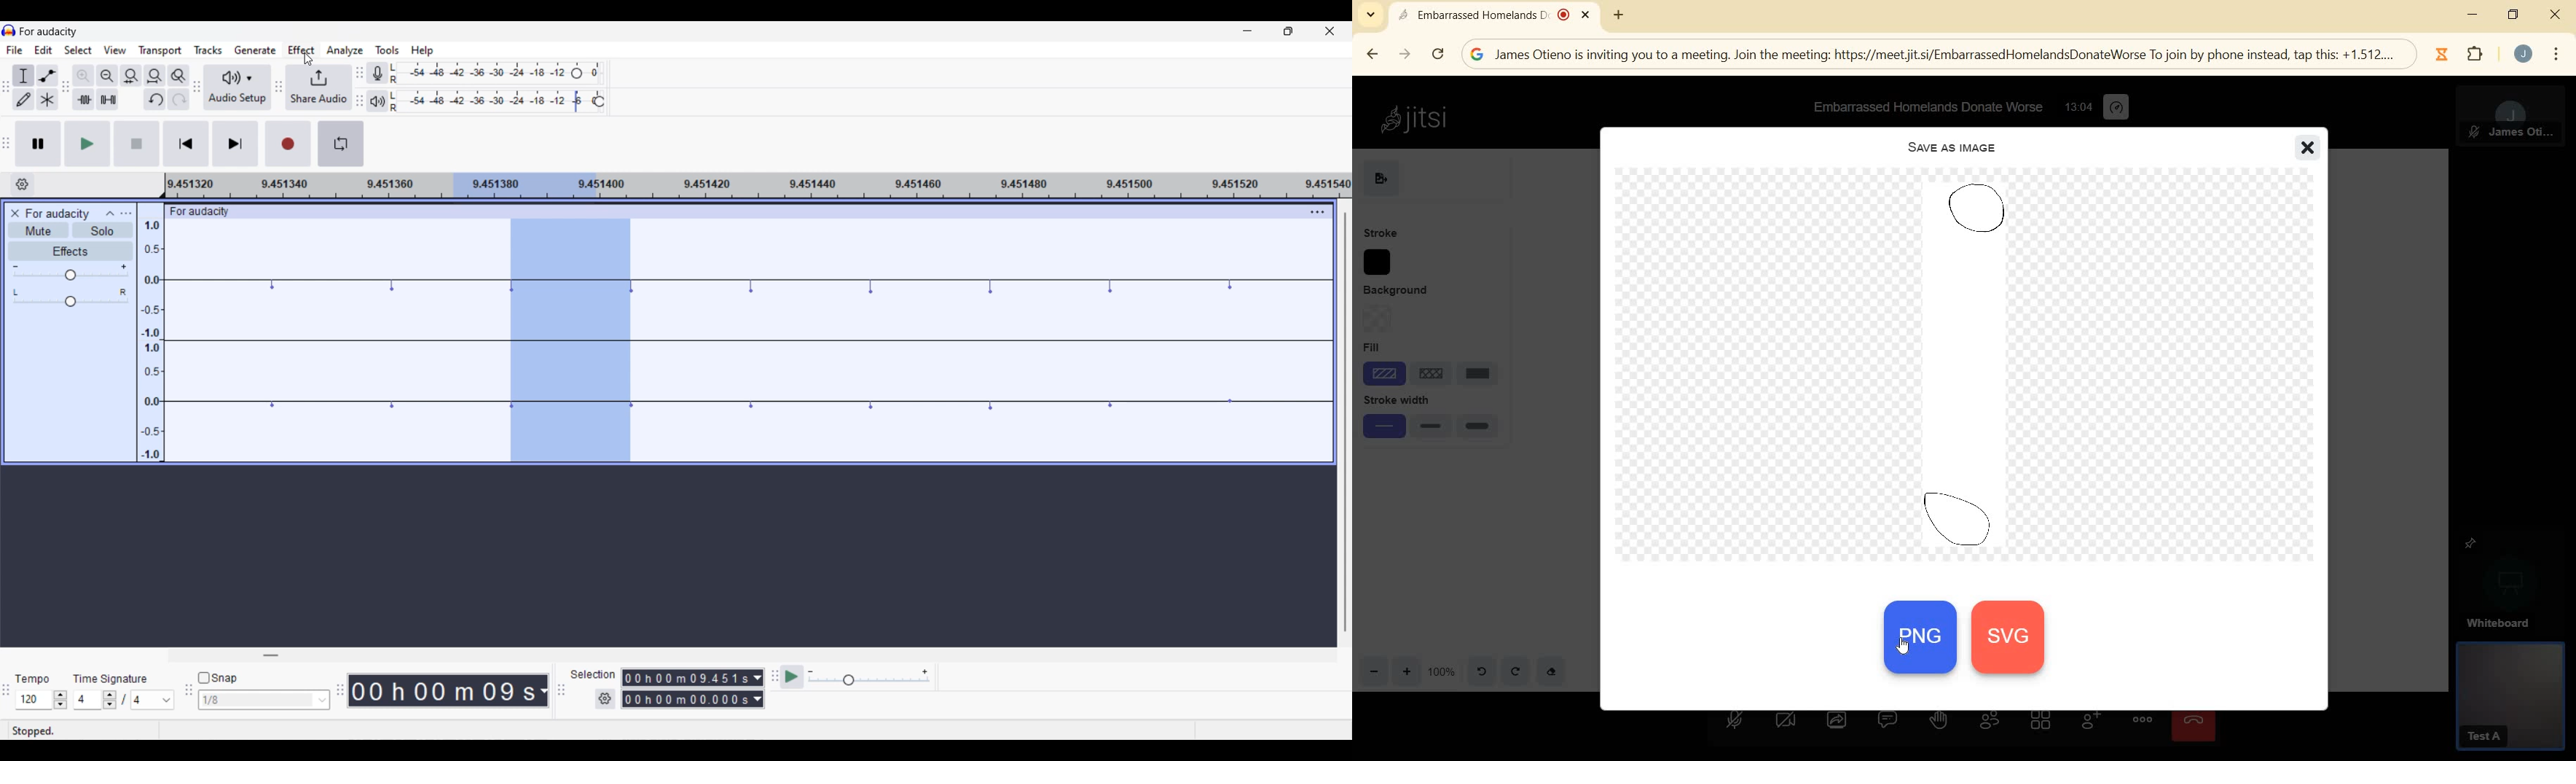 The image size is (2576, 784). What do you see at coordinates (1375, 673) in the screenshot?
I see `zoom out` at bounding box center [1375, 673].